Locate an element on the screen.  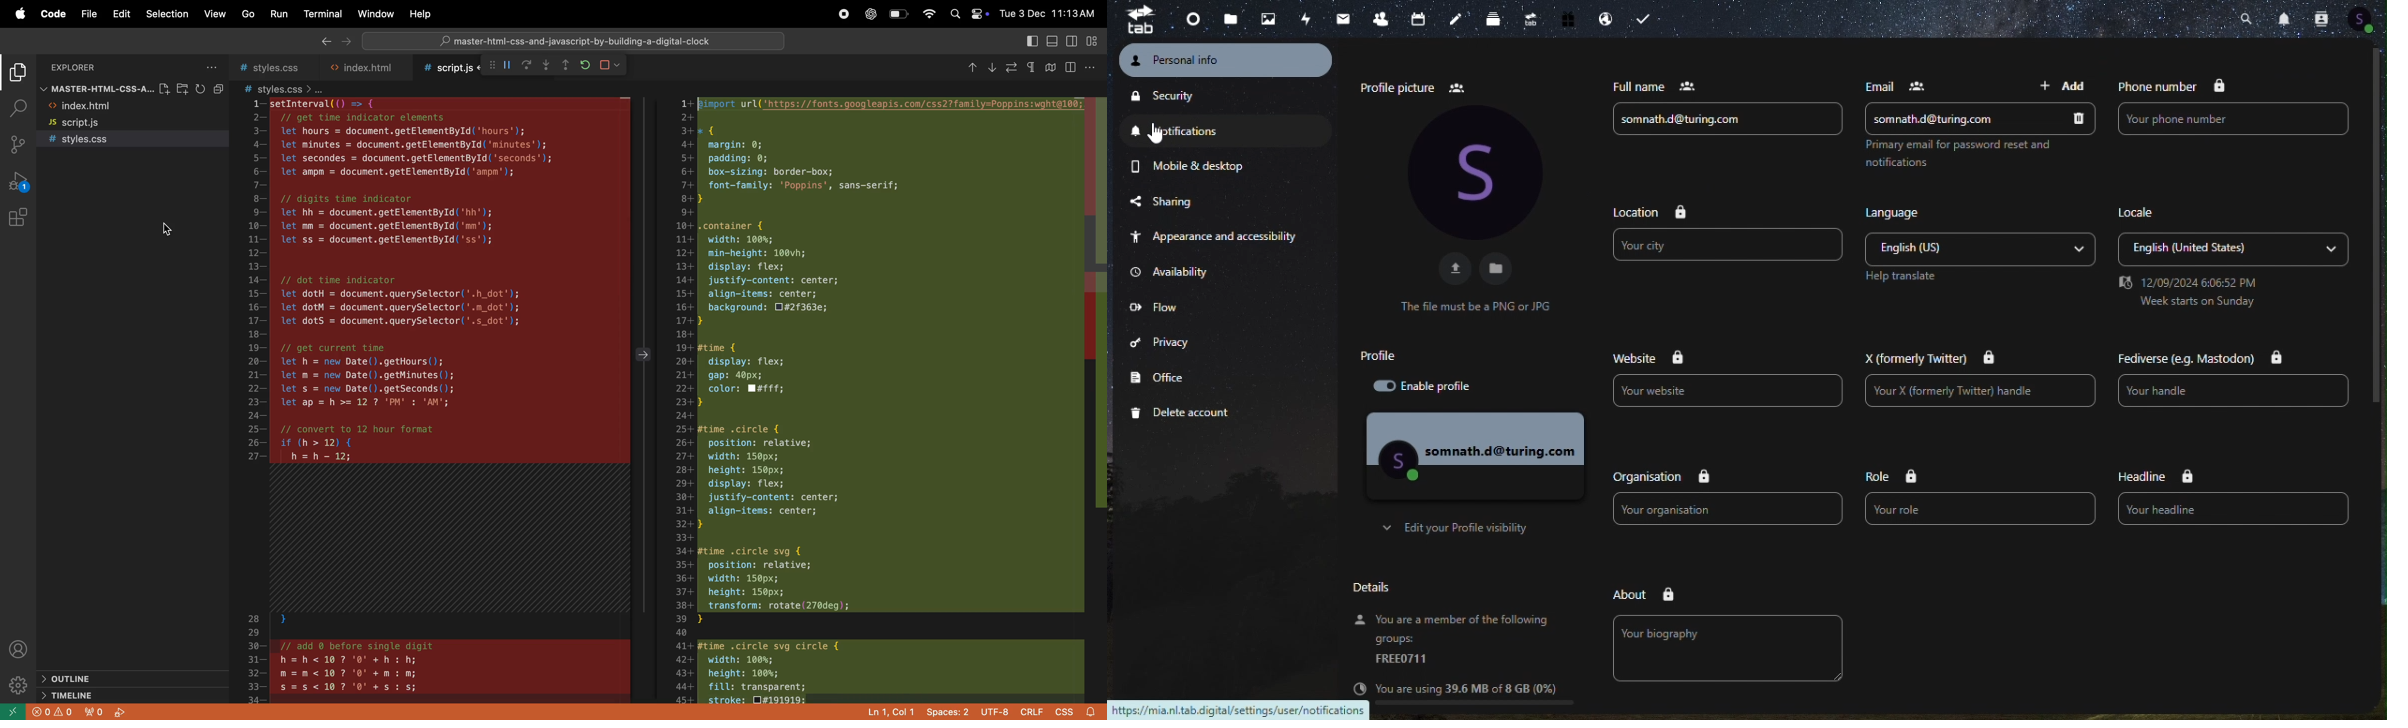
twitter is located at coordinates (1937, 360).